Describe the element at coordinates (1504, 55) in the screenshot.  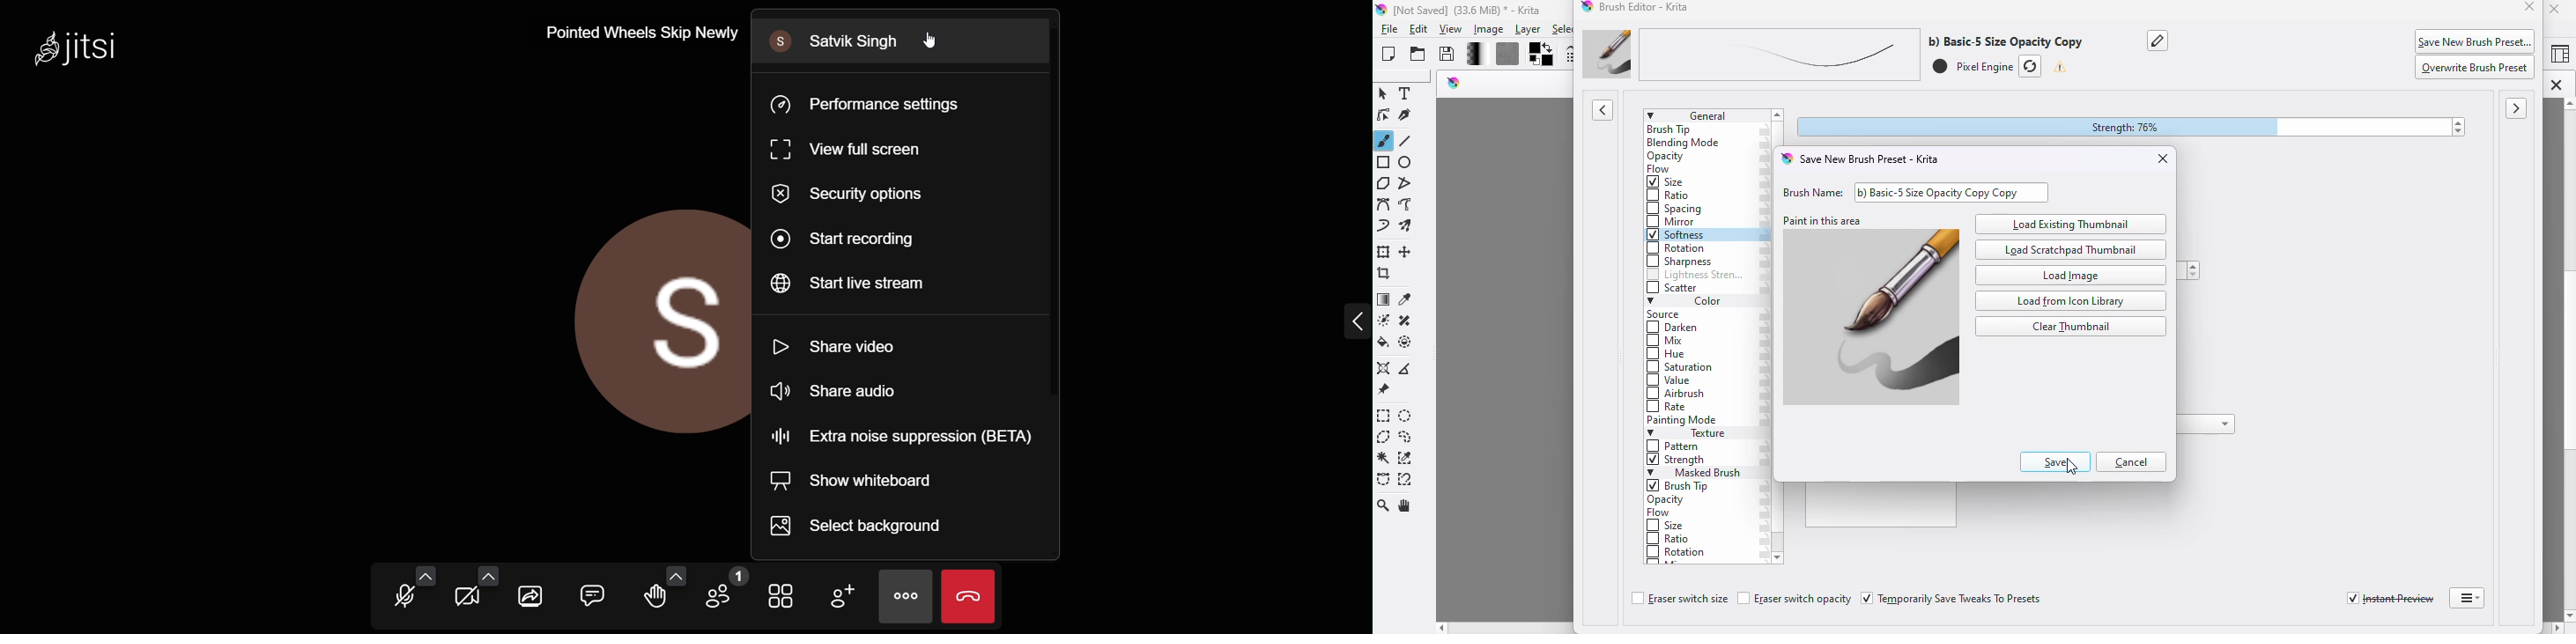
I see `fill patterns` at that location.